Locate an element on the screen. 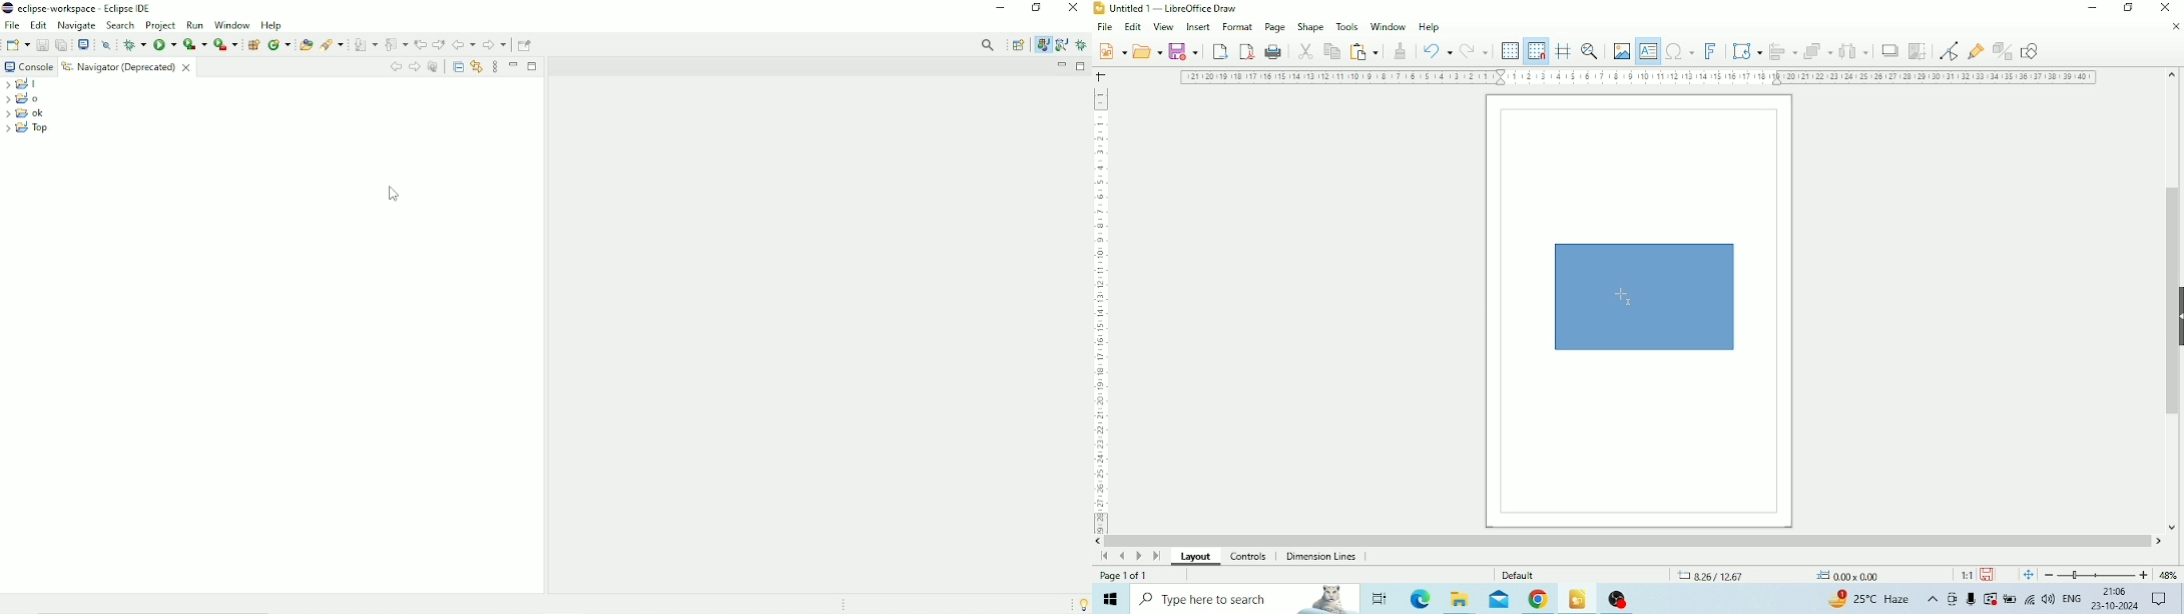 The width and height of the screenshot is (2184, 616). OBS Studio is located at coordinates (1622, 600).